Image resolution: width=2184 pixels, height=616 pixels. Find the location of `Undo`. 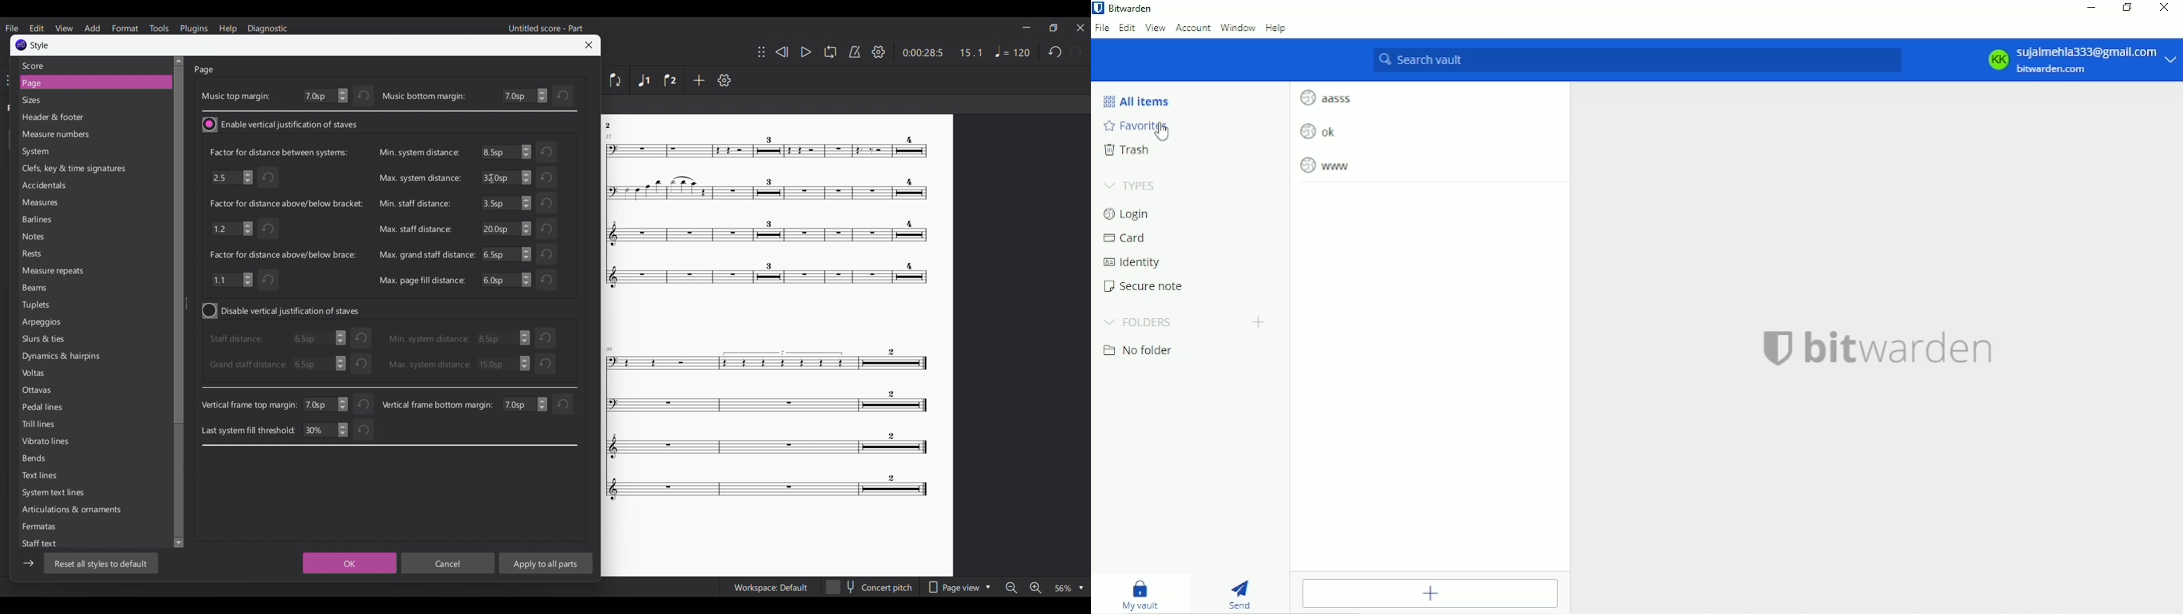

Undo is located at coordinates (269, 228).